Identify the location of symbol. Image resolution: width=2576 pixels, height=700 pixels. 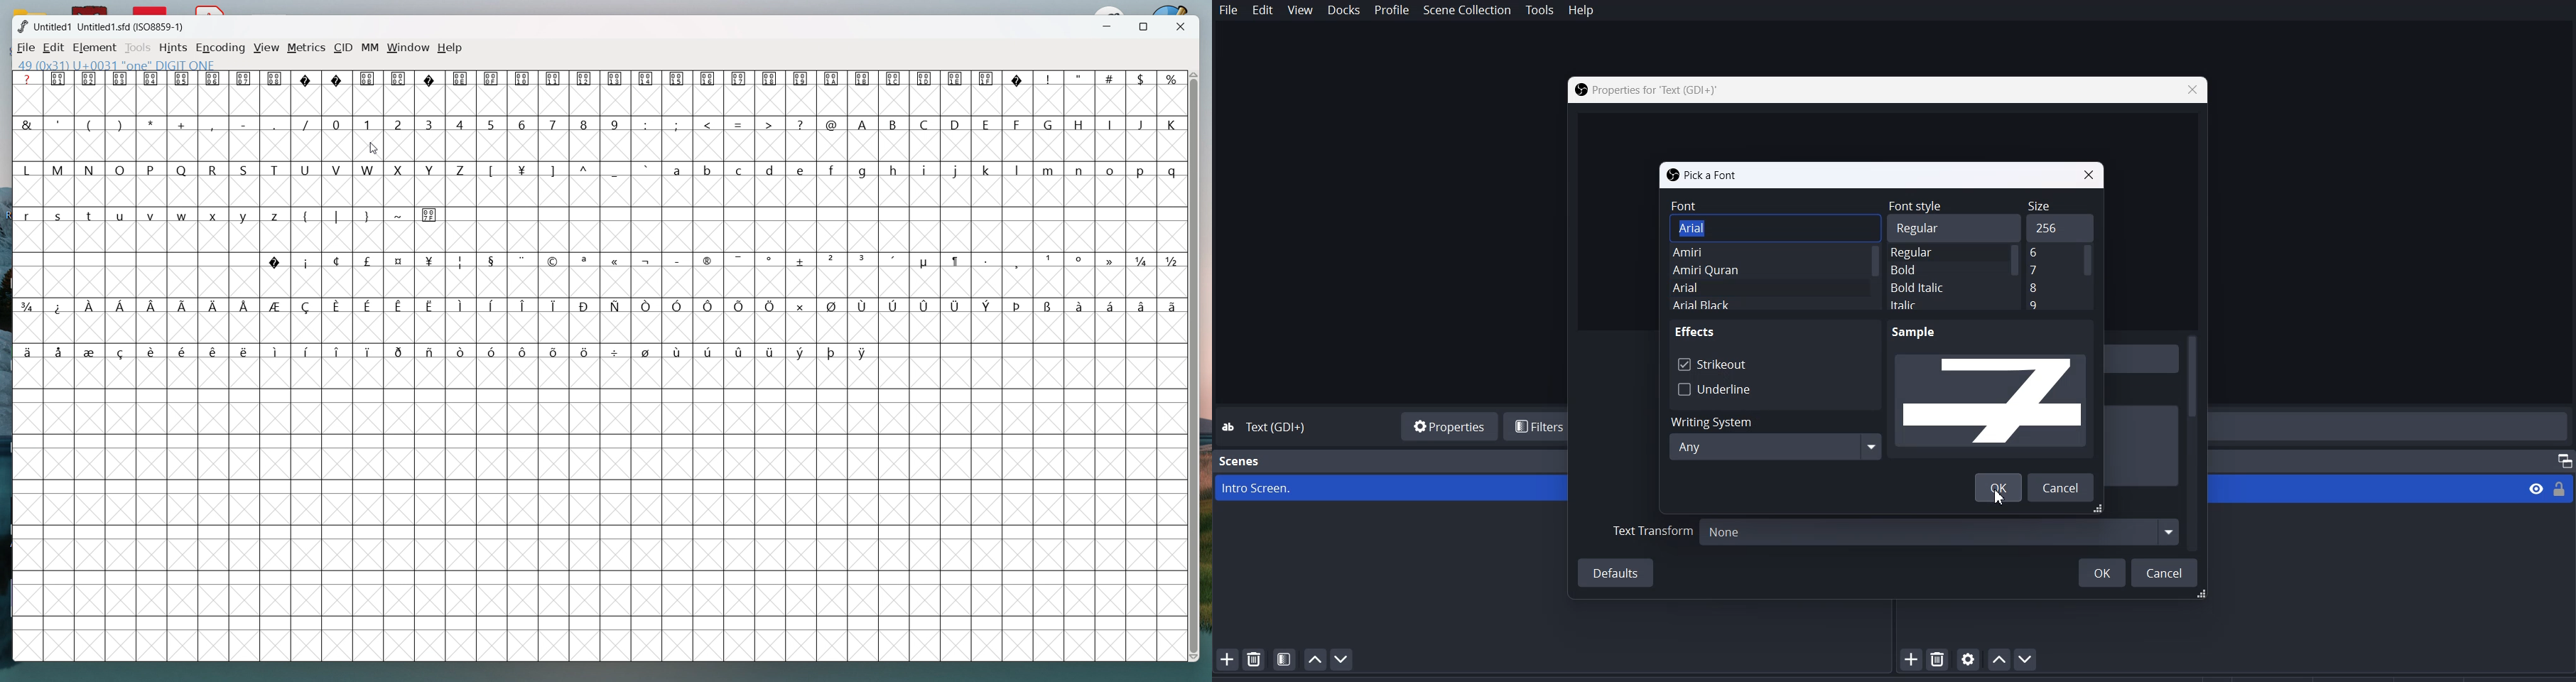
(680, 306).